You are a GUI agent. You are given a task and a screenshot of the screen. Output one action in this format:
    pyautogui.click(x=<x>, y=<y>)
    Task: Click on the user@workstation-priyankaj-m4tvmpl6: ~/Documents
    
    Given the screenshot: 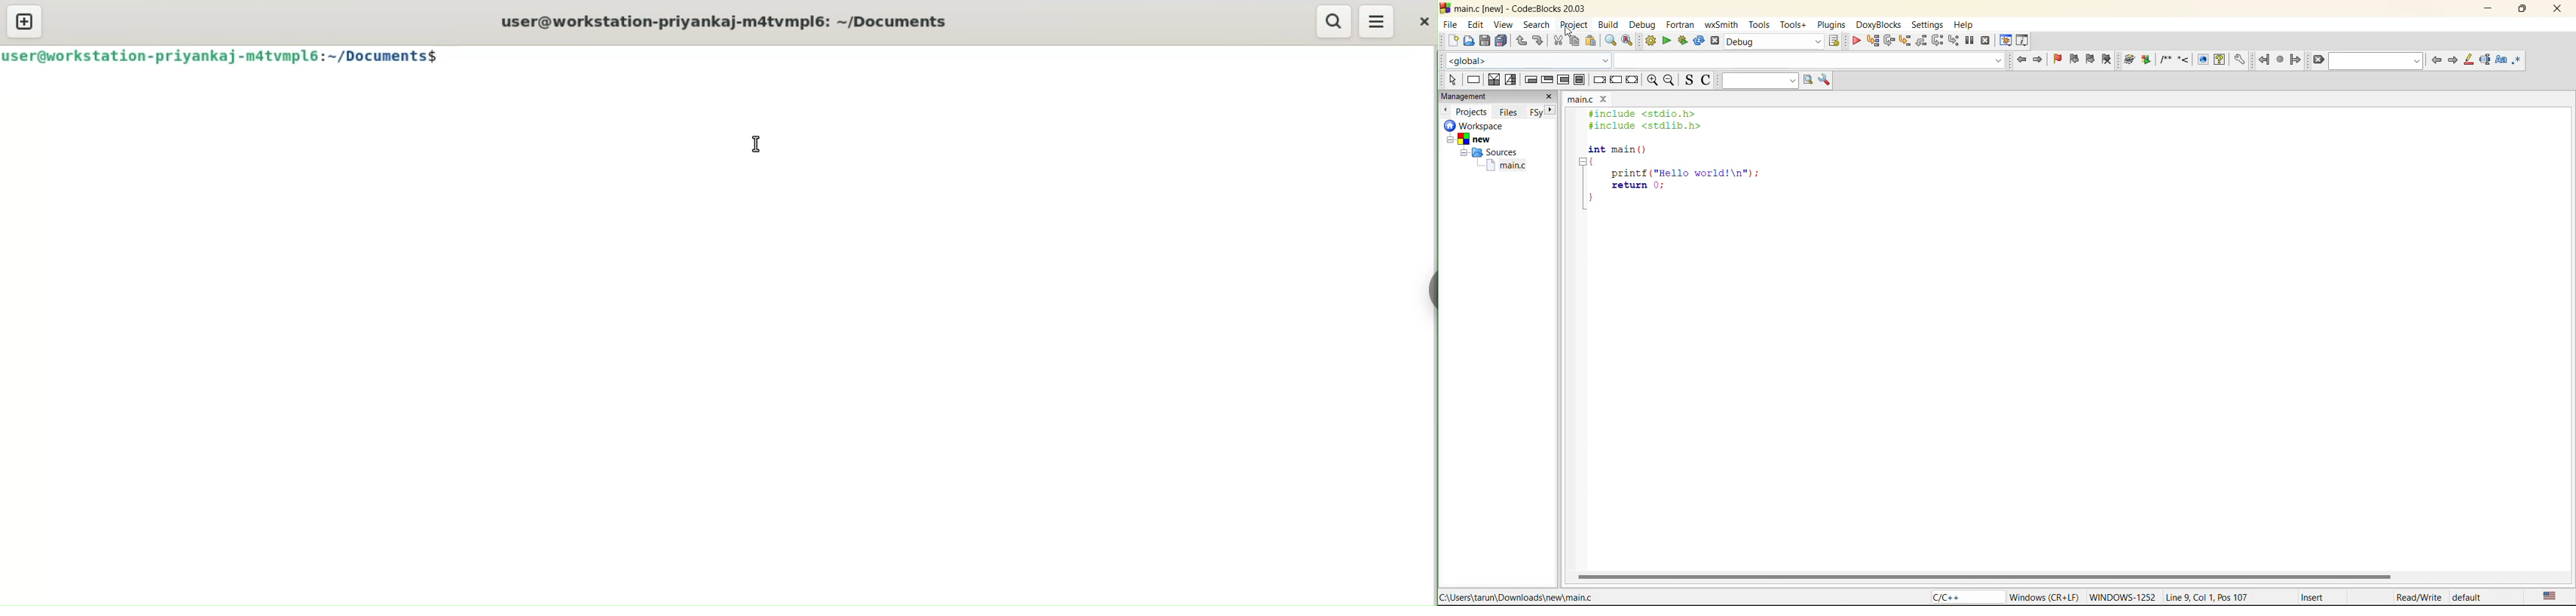 What is the action you would take?
    pyautogui.click(x=730, y=21)
    